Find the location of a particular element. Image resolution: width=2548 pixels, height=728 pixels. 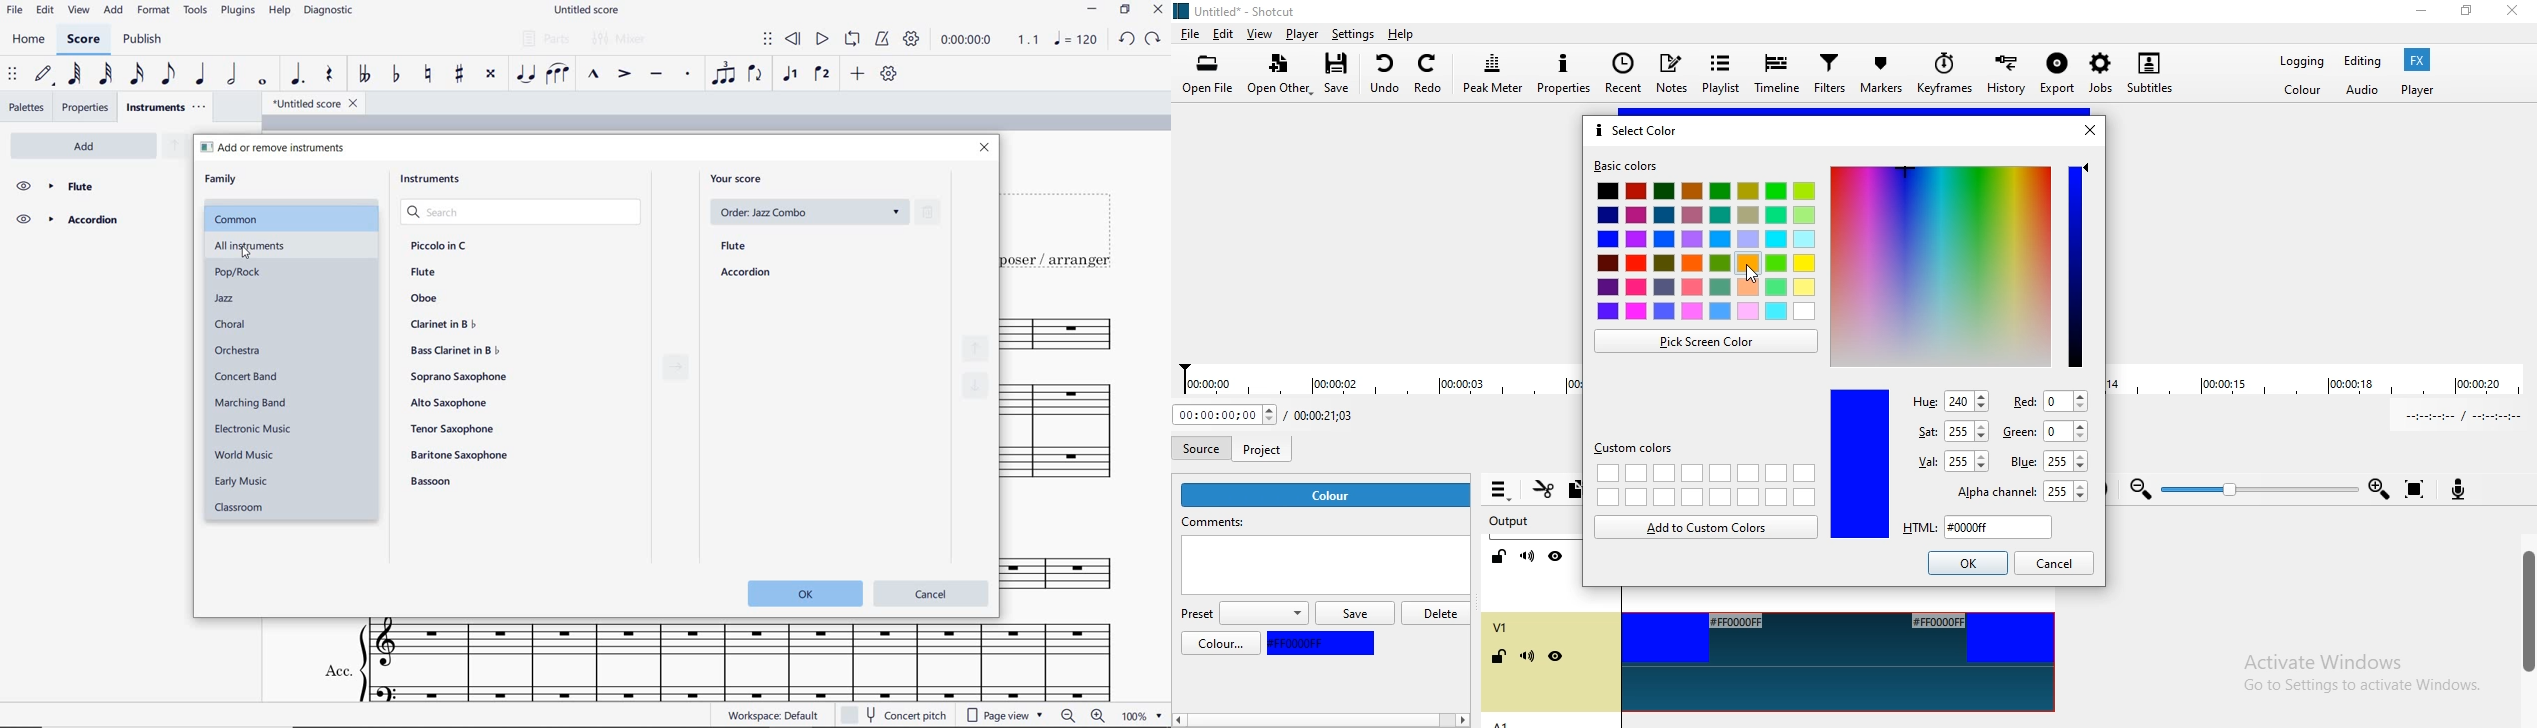

eighth note is located at coordinates (166, 75).